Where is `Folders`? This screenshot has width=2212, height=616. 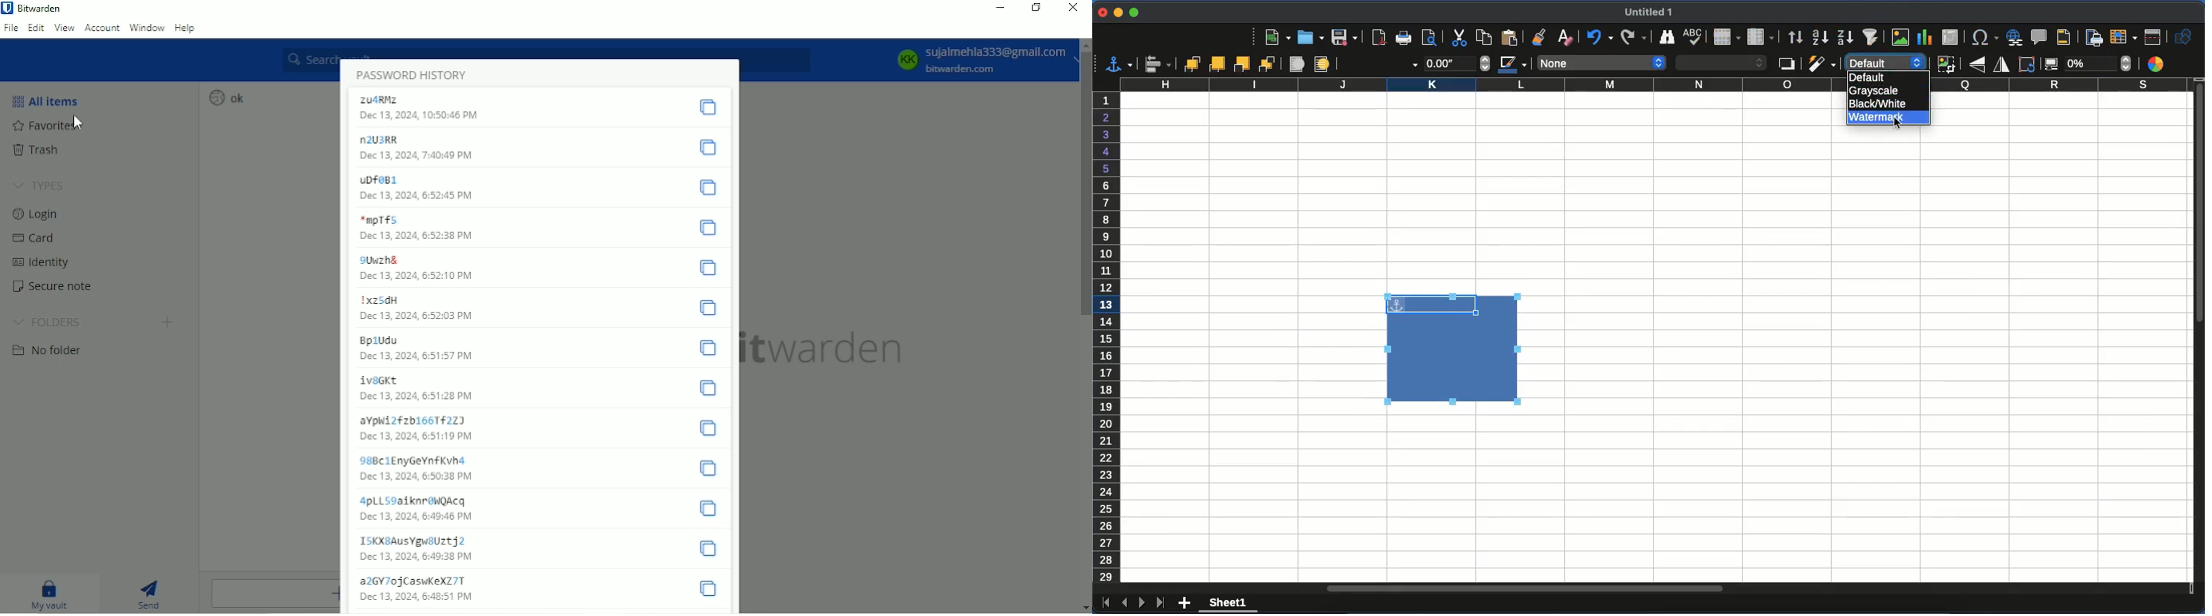 Folders is located at coordinates (49, 322).